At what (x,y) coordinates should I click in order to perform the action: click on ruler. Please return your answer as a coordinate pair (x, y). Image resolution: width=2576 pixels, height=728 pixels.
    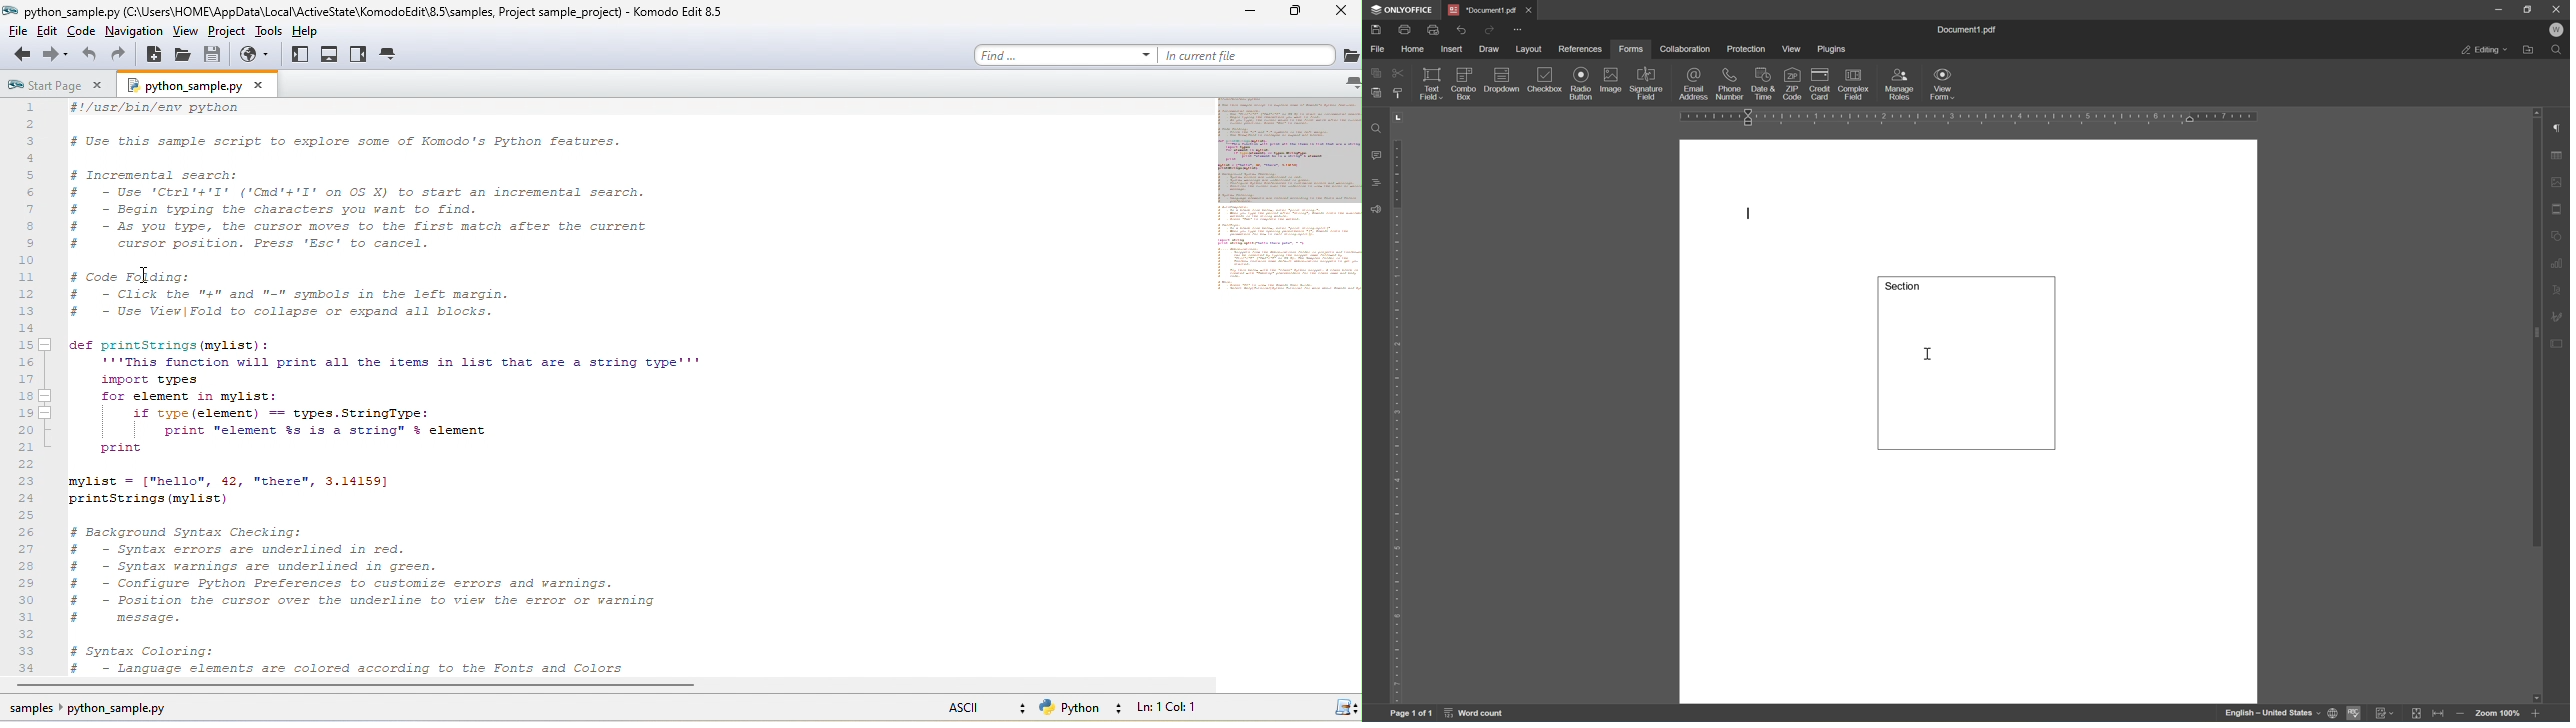
    Looking at the image, I should click on (1399, 422).